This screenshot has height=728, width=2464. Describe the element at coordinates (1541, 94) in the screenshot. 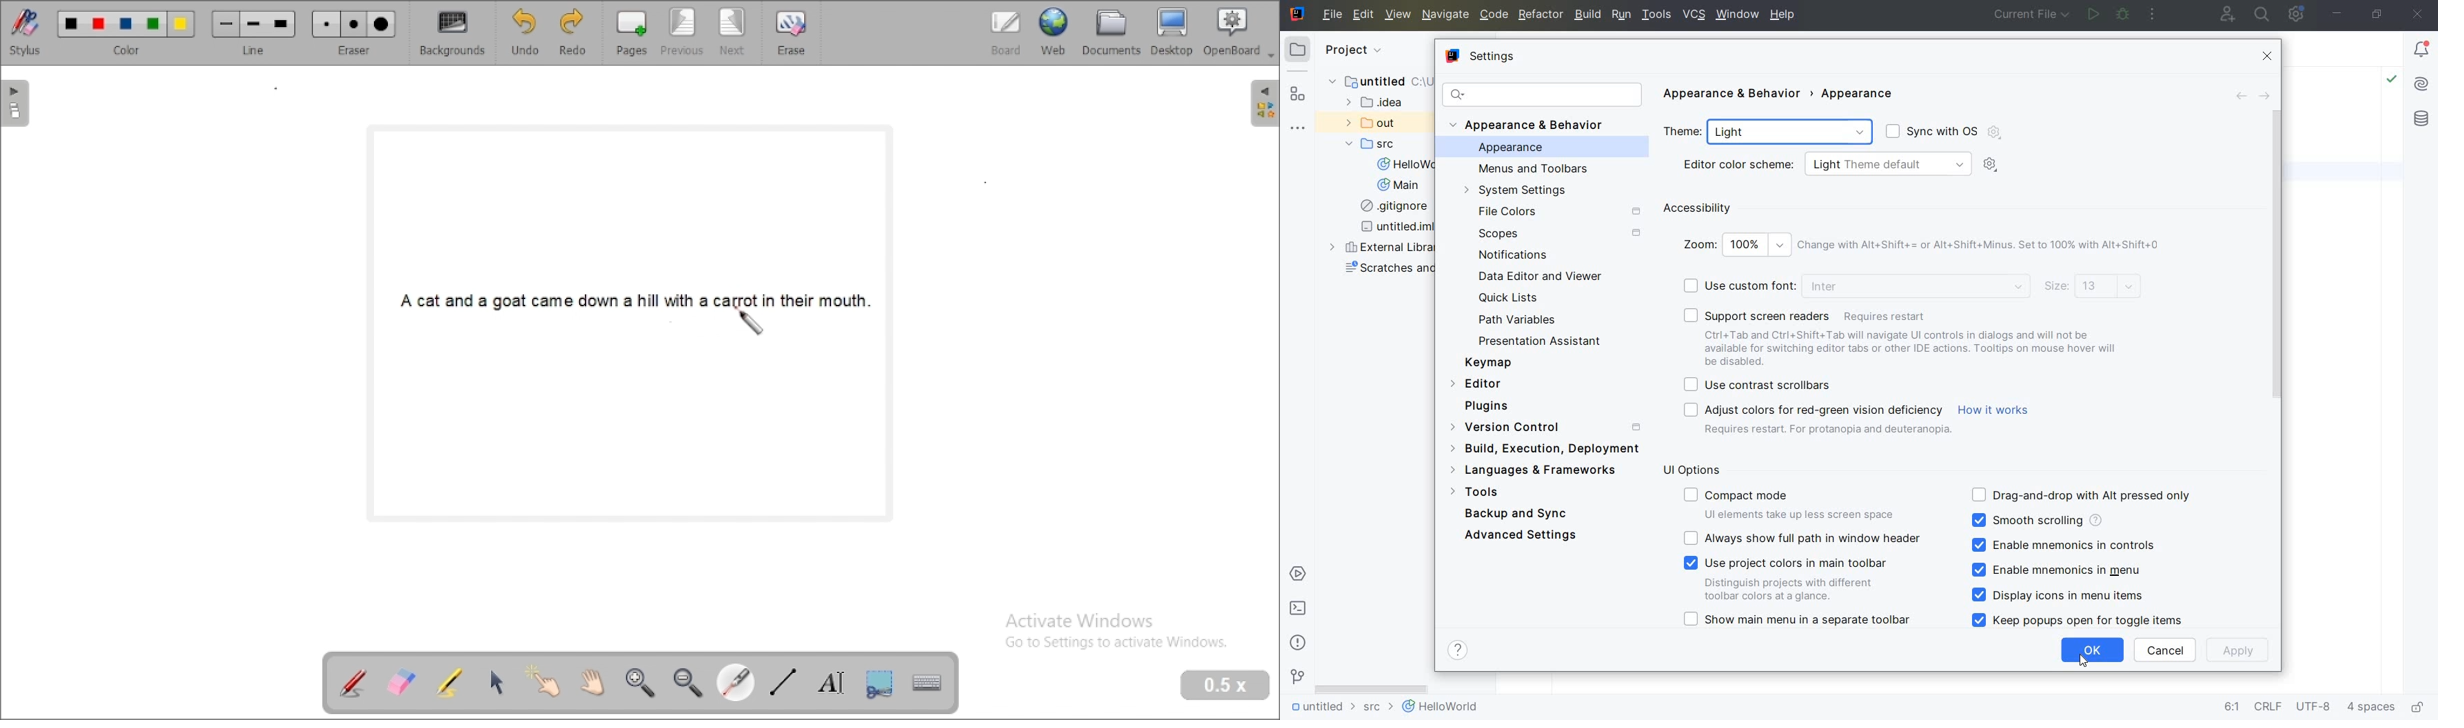

I see `SEARCH SETTINGS` at that location.